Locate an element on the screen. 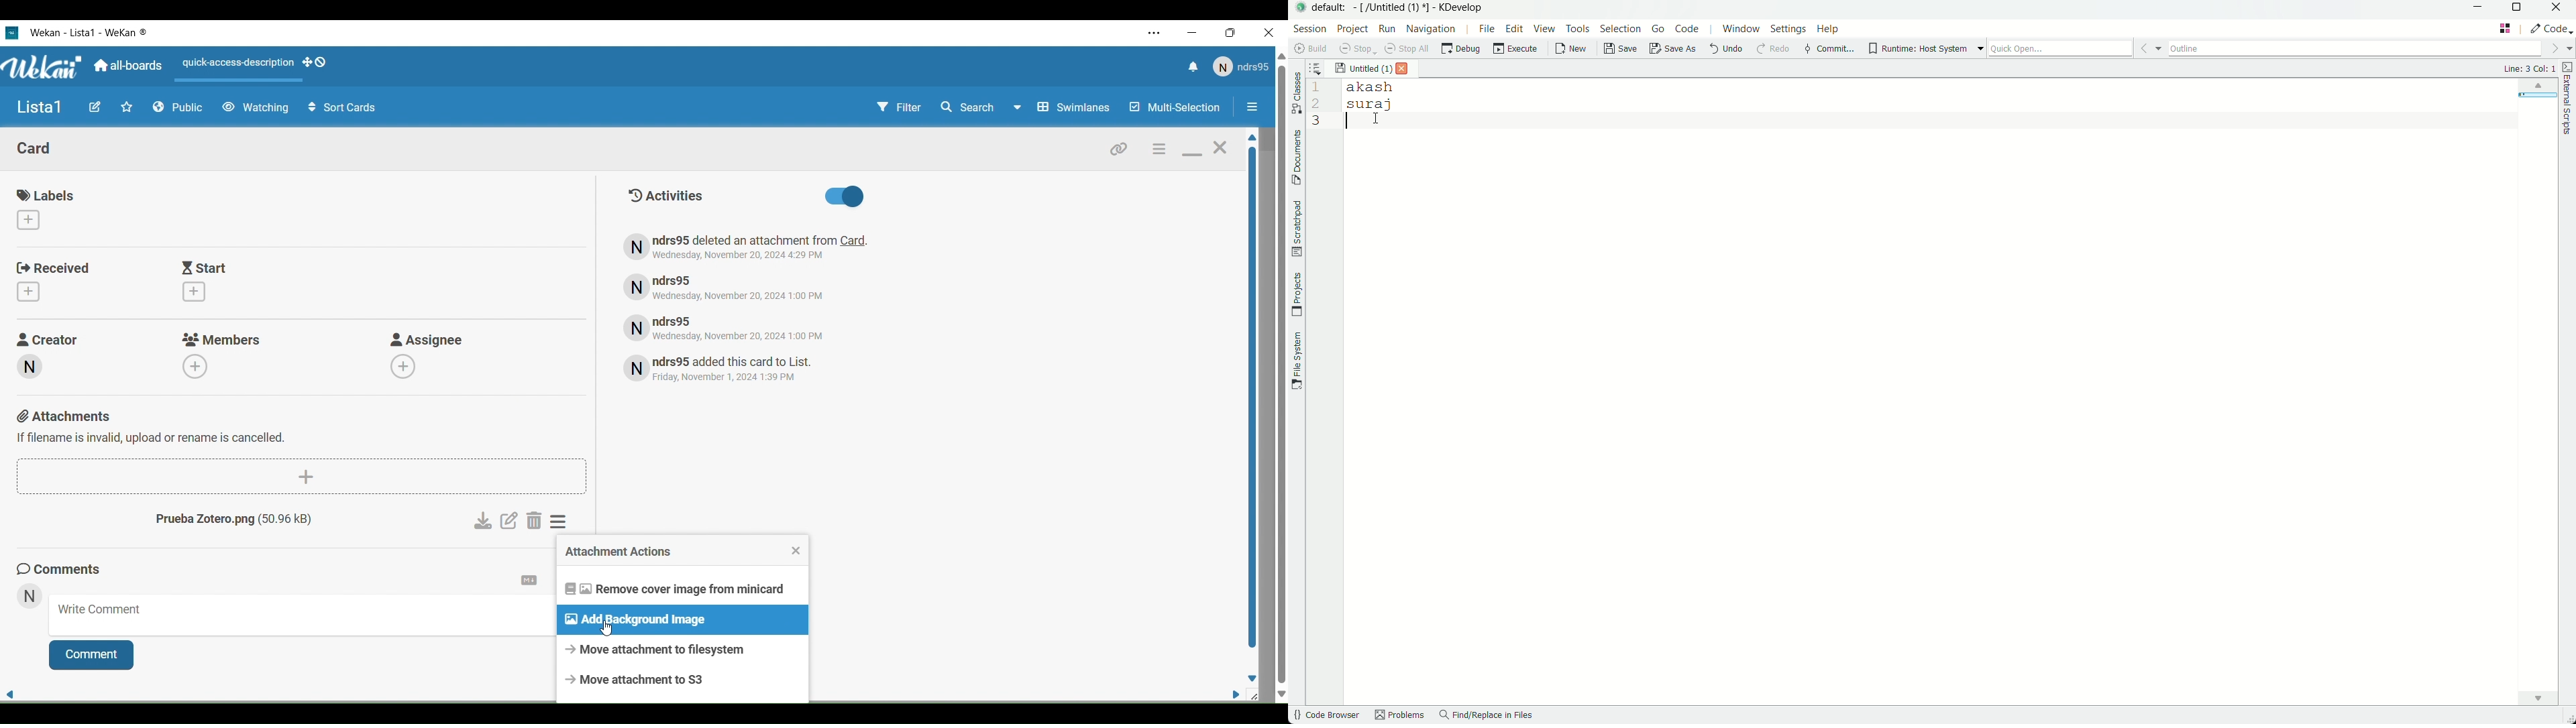 The image size is (2576, 728). Add members is located at coordinates (197, 365).